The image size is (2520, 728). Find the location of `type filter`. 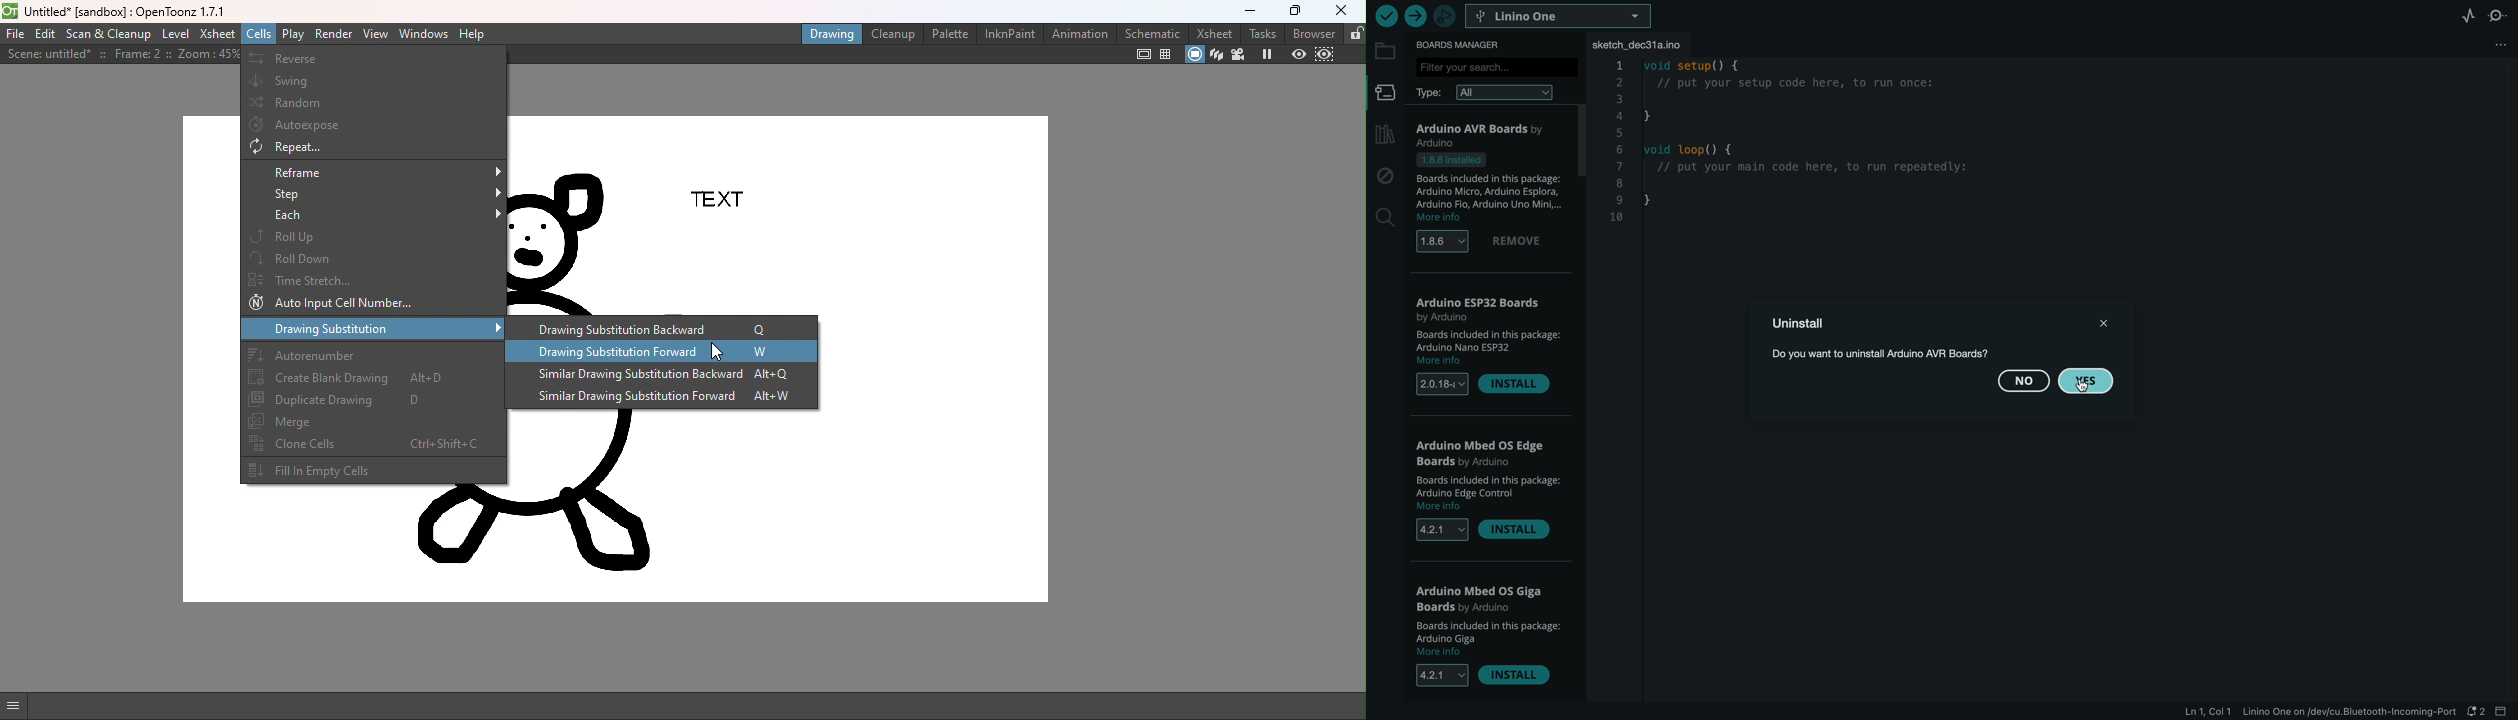

type filter is located at coordinates (1488, 92).